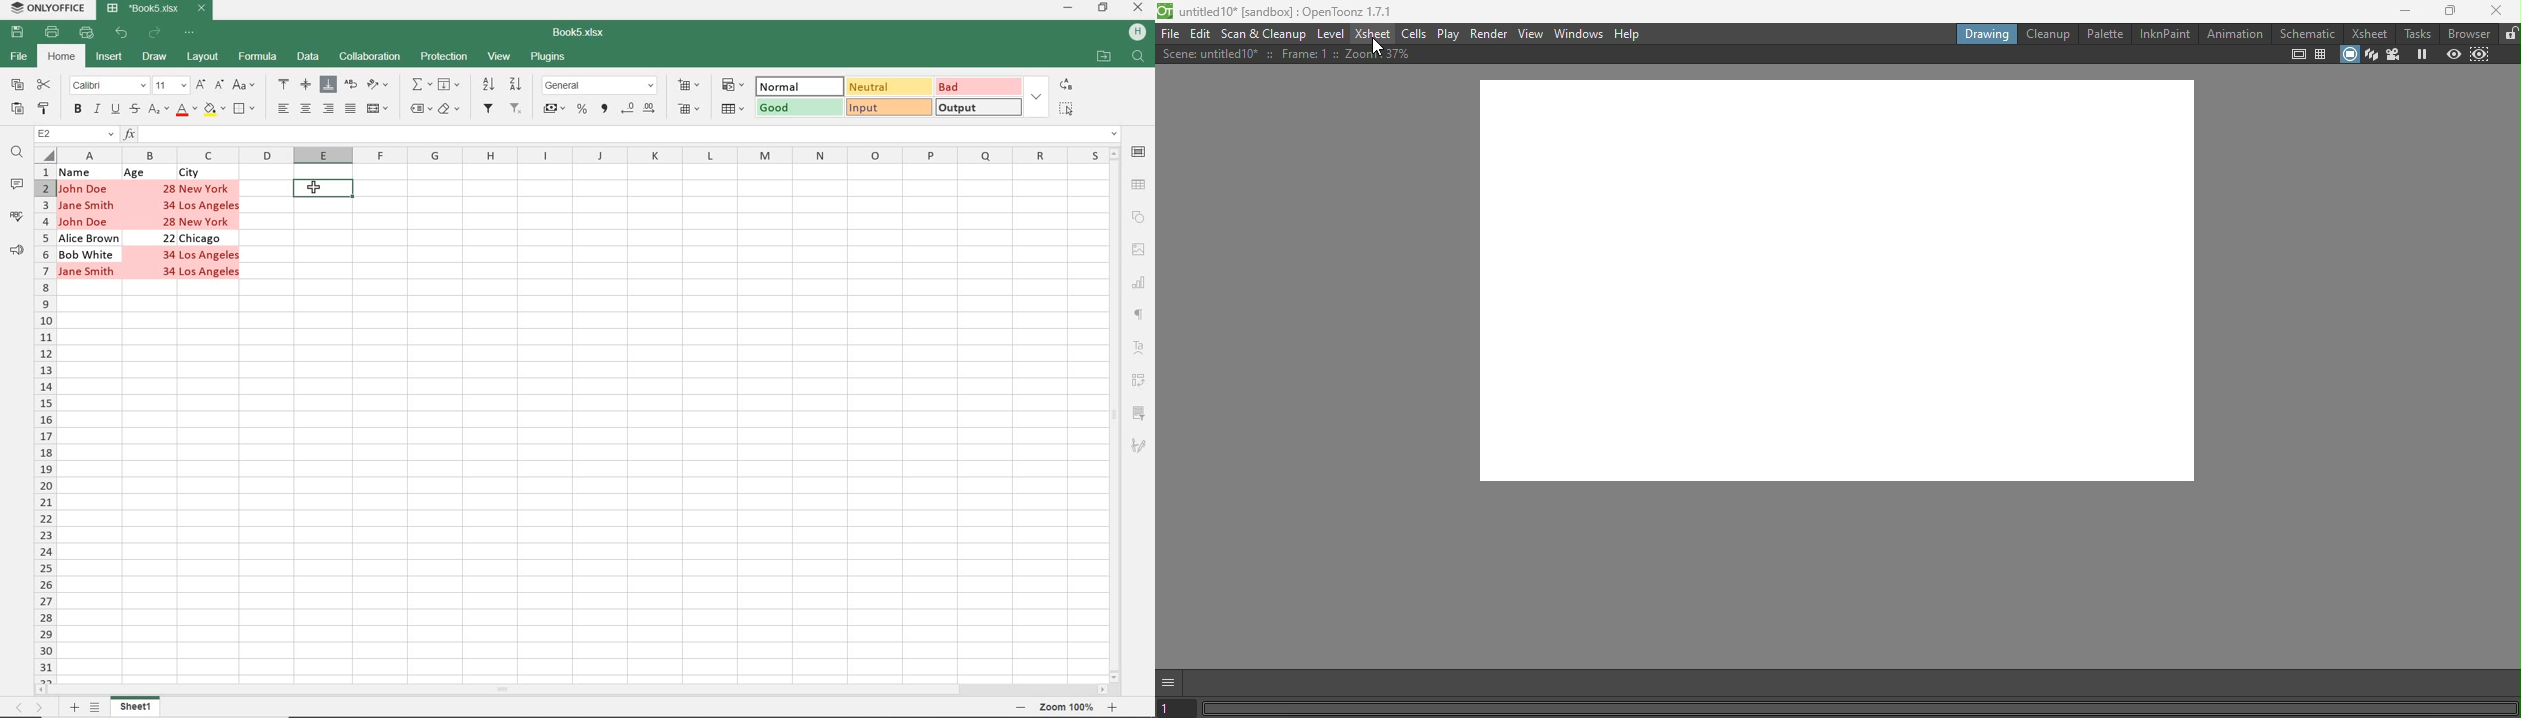 Image resolution: width=2548 pixels, height=728 pixels. What do you see at coordinates (350, 109) in the screenshot?
I see `JUSTIFIED` at bounding box center [350, 109].